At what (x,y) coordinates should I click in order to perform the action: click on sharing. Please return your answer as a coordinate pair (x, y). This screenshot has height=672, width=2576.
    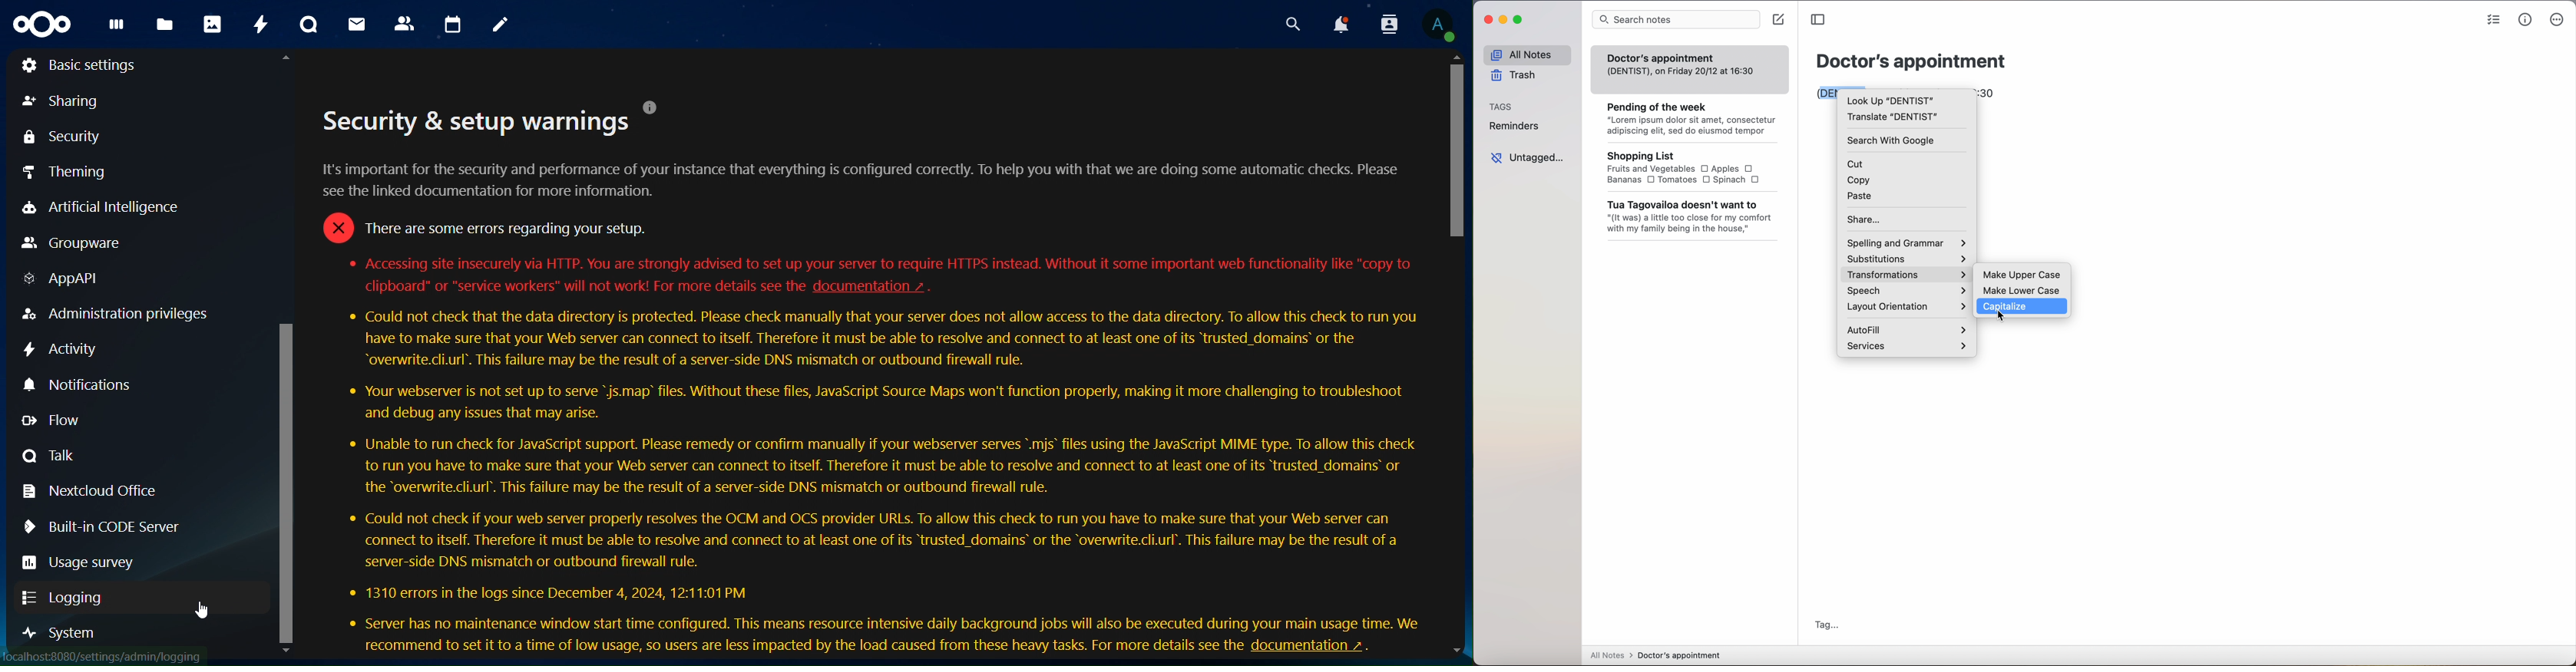
    Looking at the image, I should click on (73, 104).